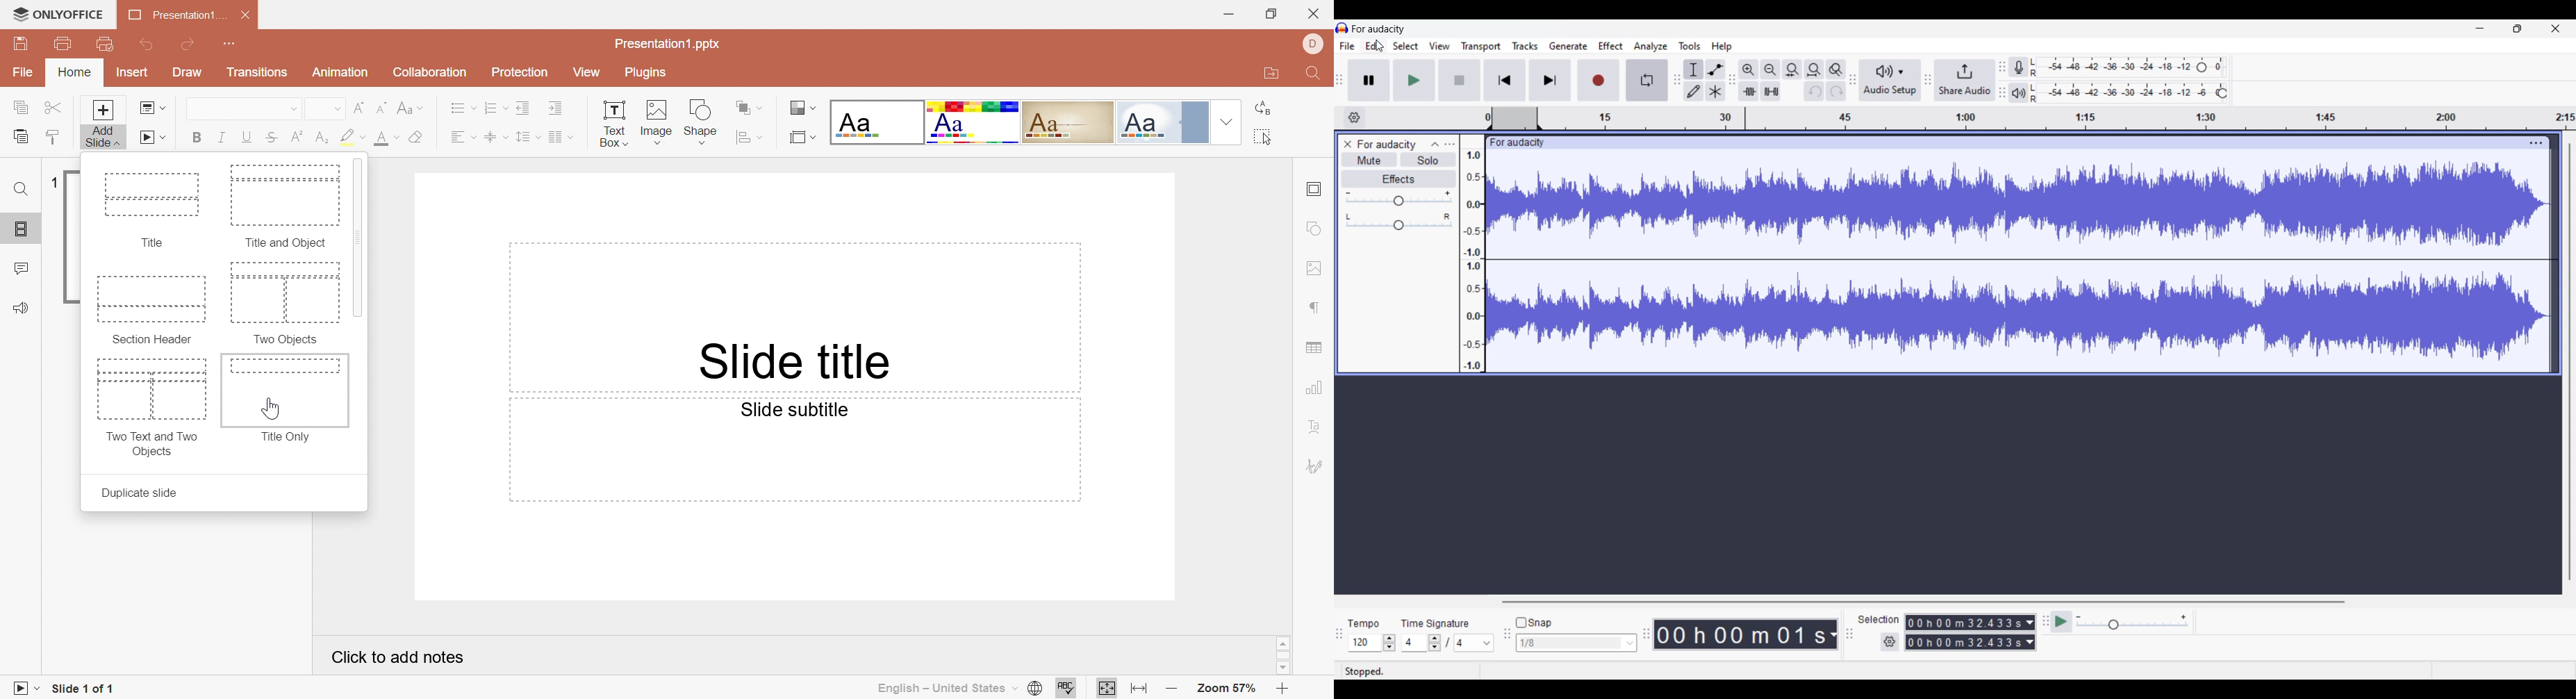 Image resolution: width=2576 pixels, height=700 pixels. I want to click on Audio setup, so click(1890, 80).